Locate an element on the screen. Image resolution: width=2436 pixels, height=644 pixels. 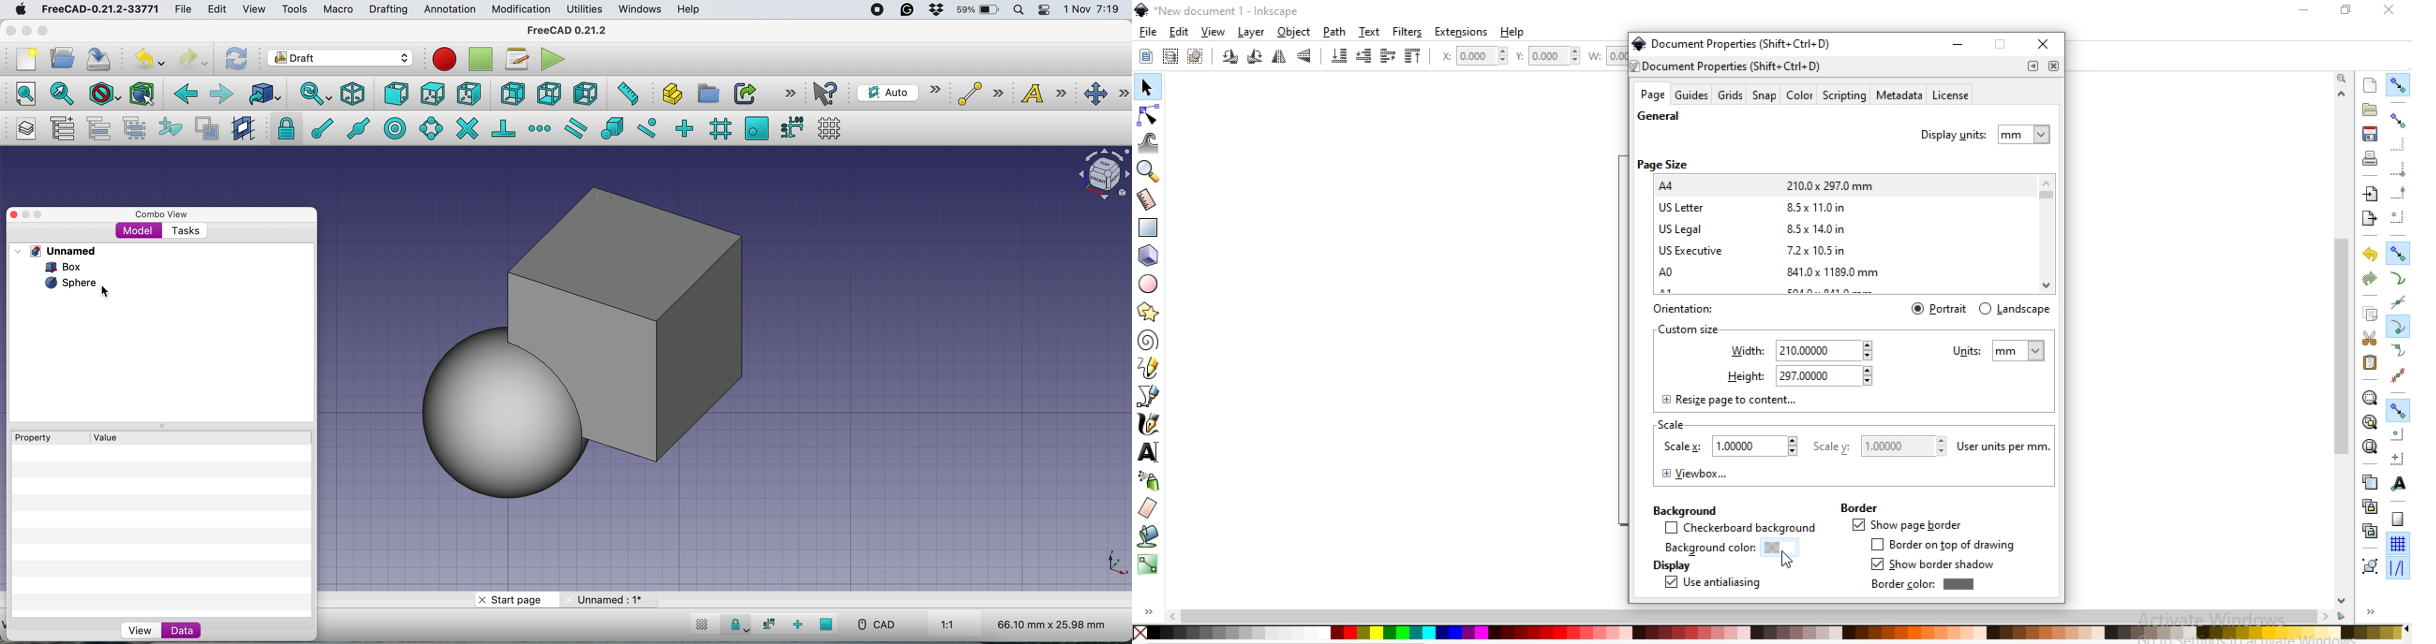
scrollbar is located at coordinates (1758, 616).